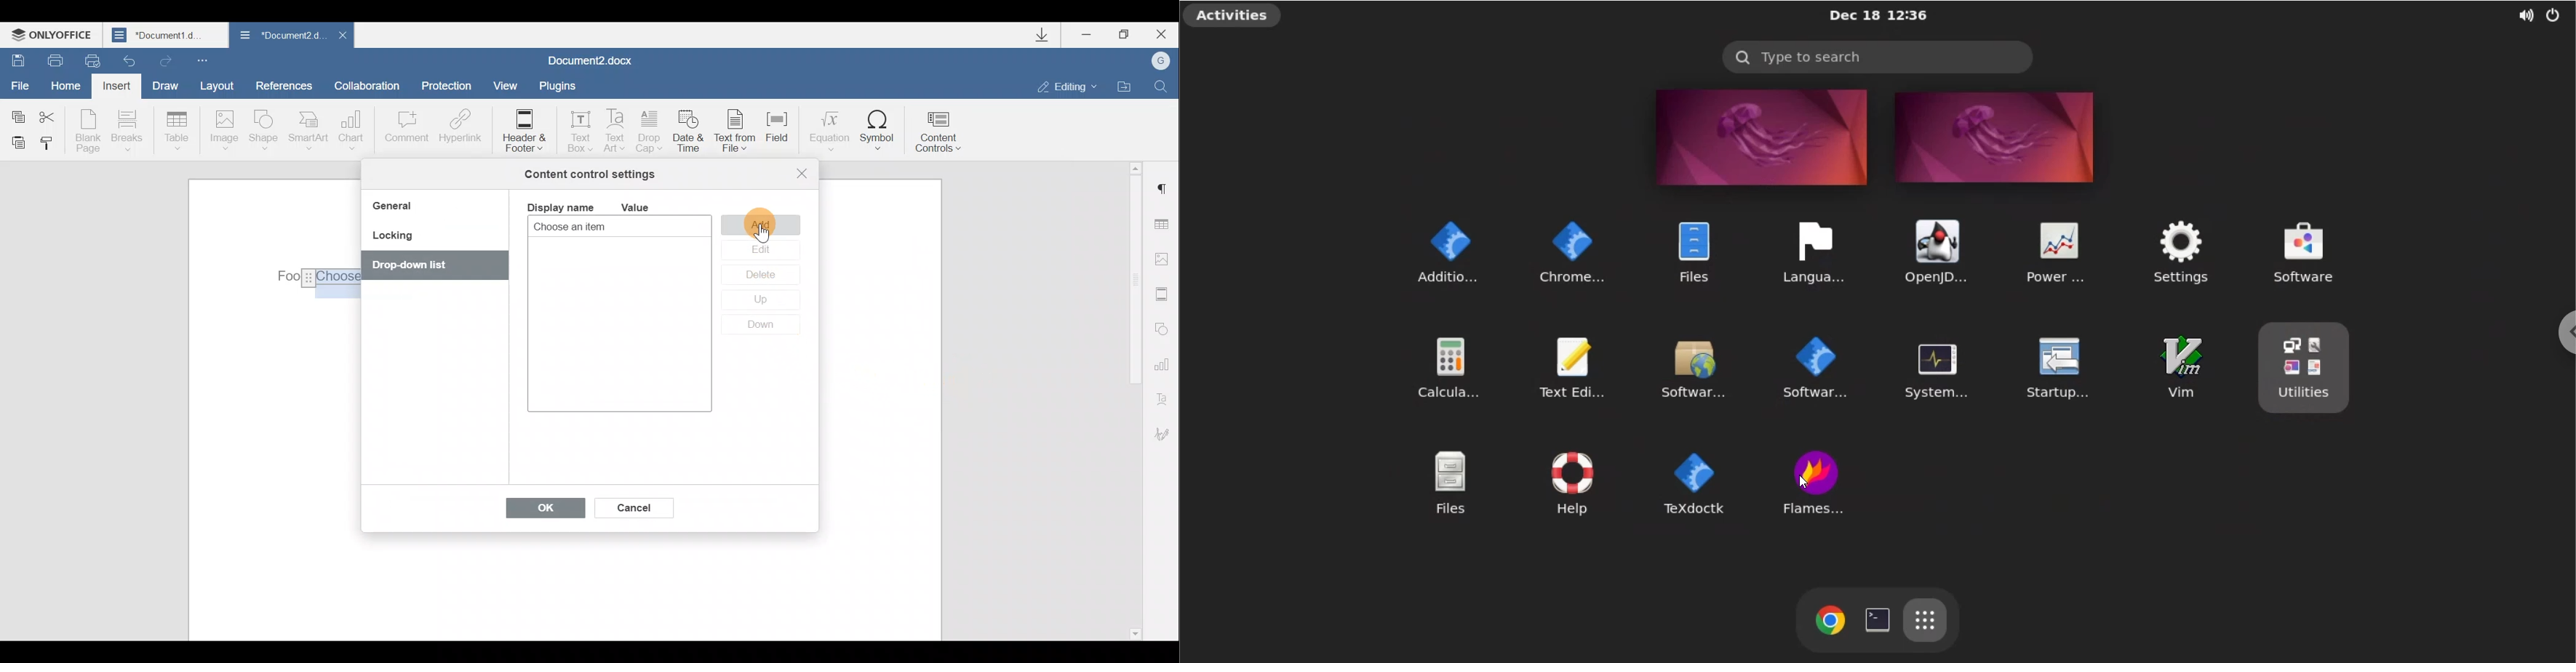 Image resolution: width=2576 pixels, height=672 pixels. I want to click on Image settings, so click(1165, 259).